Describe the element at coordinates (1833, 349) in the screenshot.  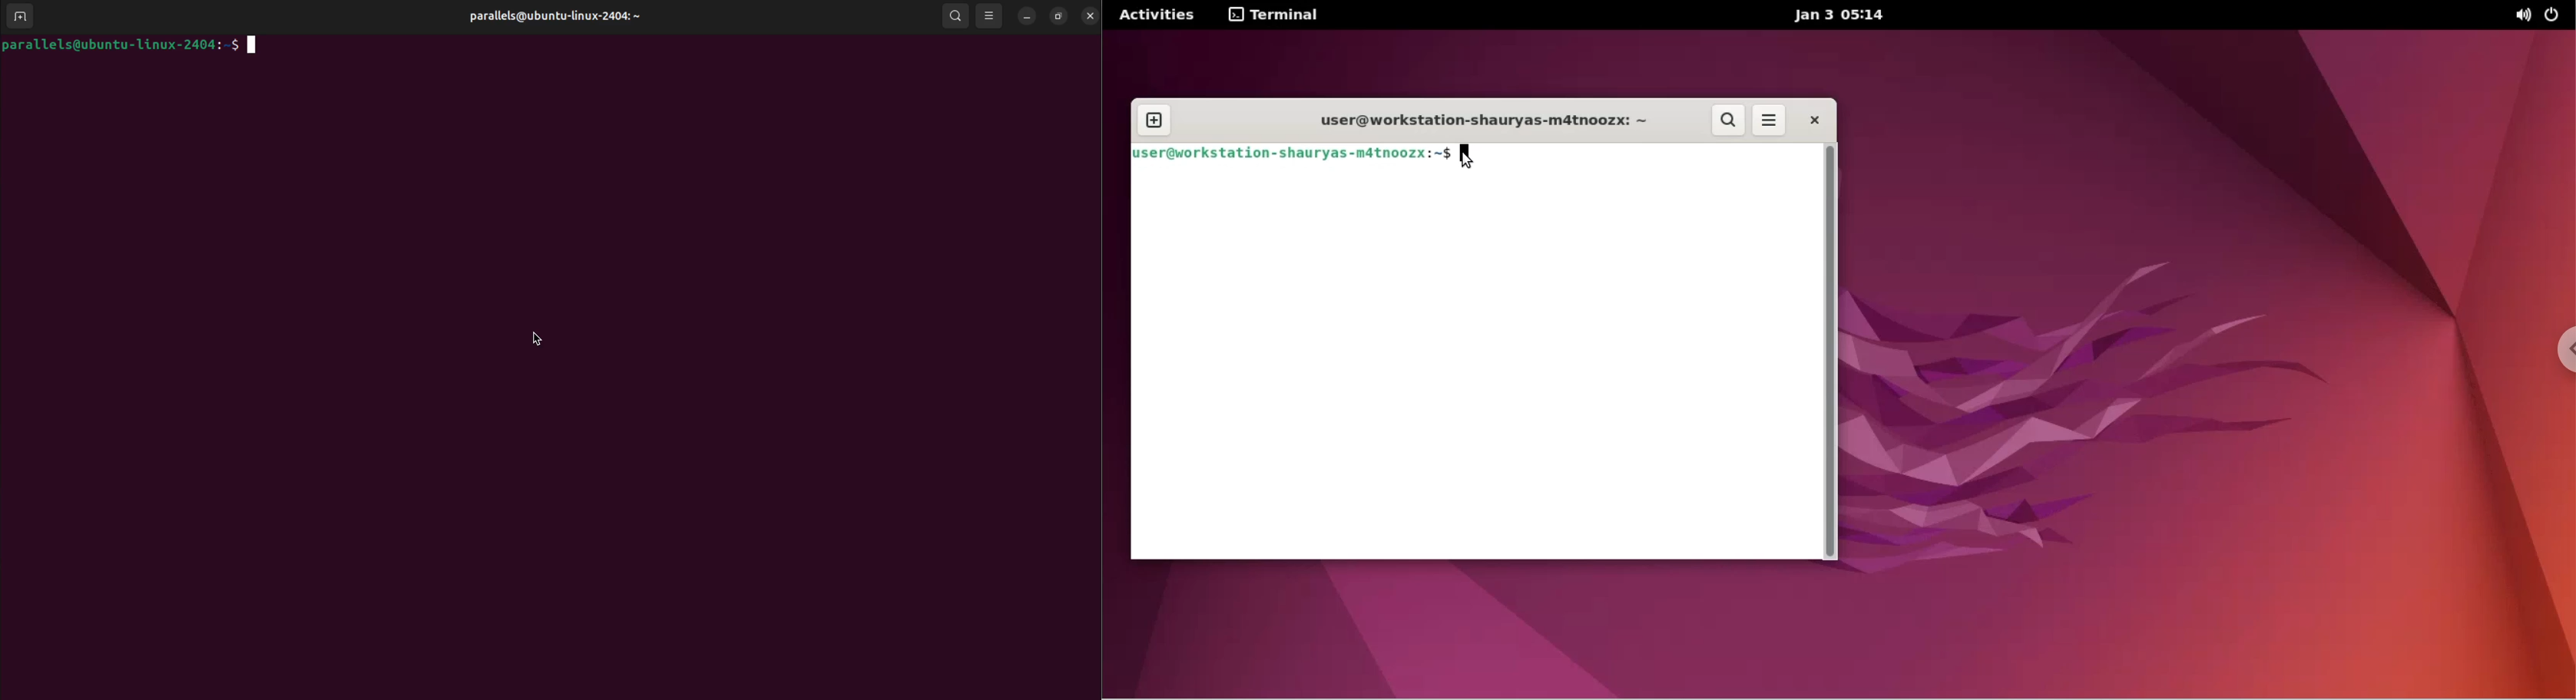
I see `scrollbar` at that location.